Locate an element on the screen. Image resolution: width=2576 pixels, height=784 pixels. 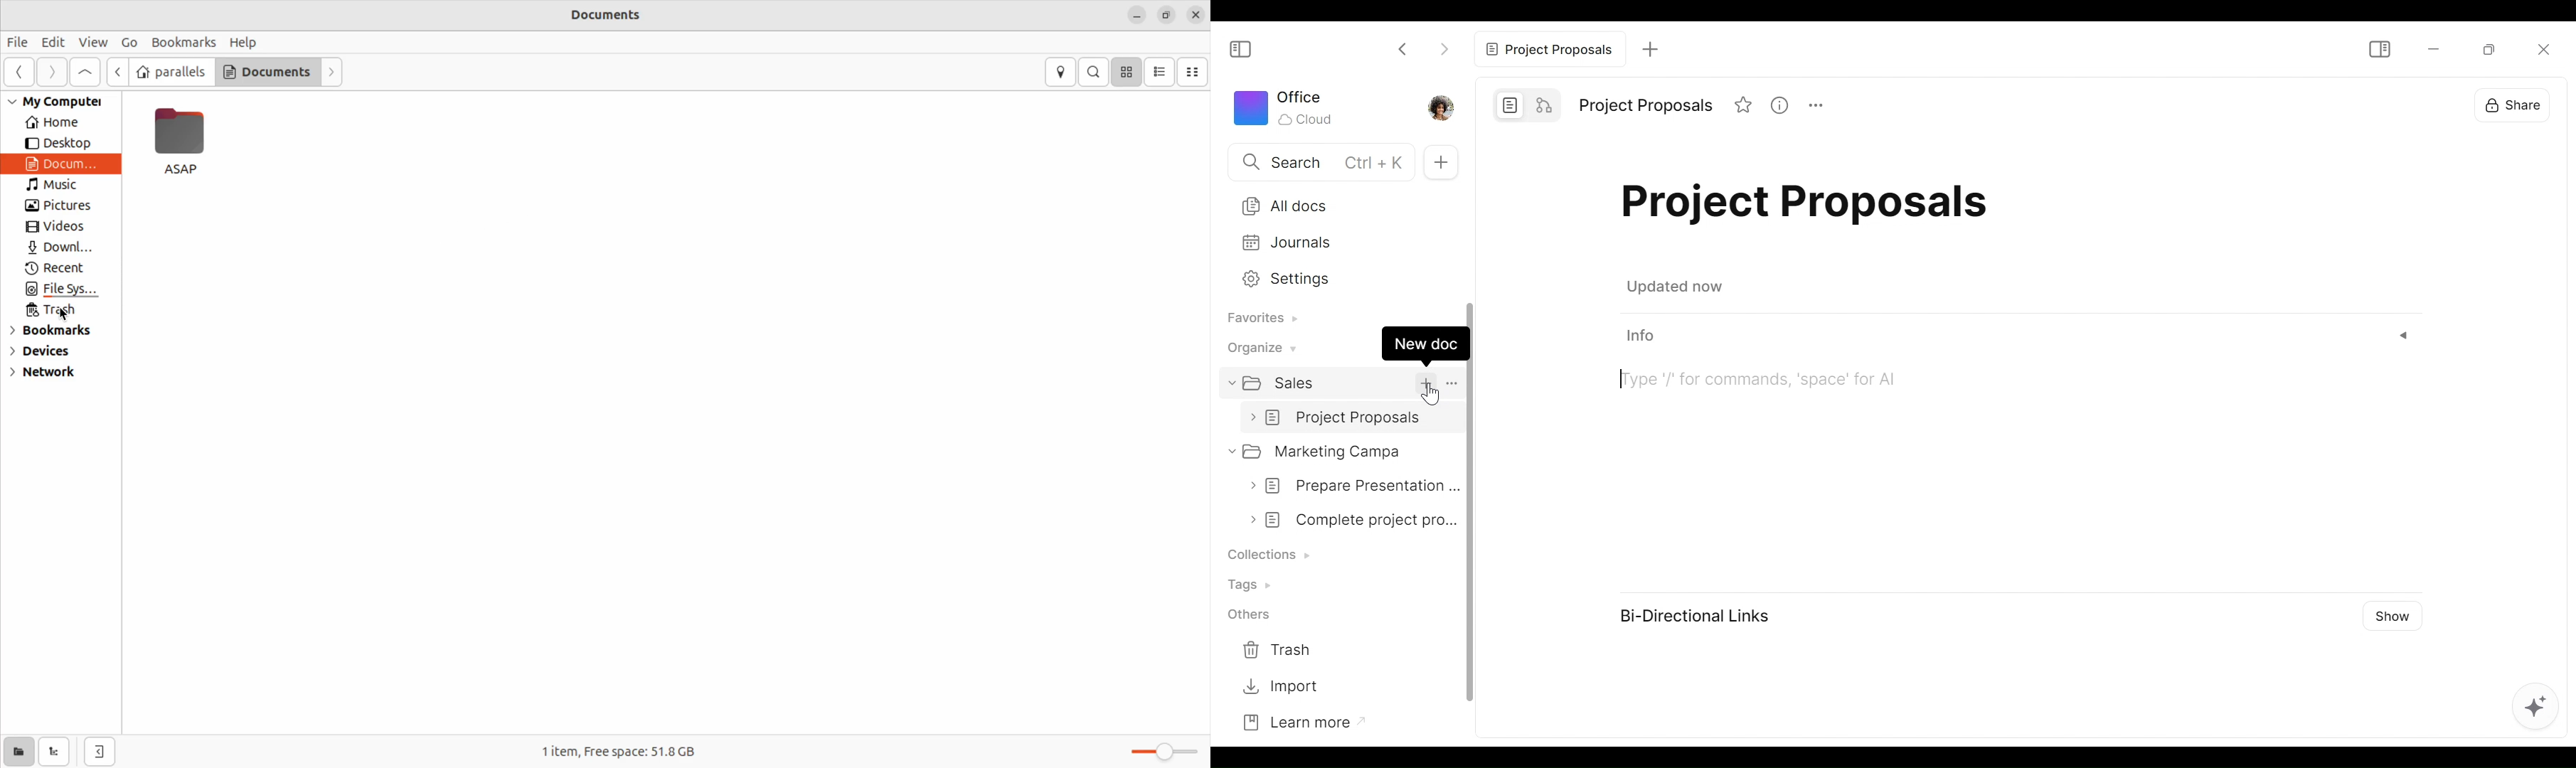
Downloads is located at coordinates (60, 250).